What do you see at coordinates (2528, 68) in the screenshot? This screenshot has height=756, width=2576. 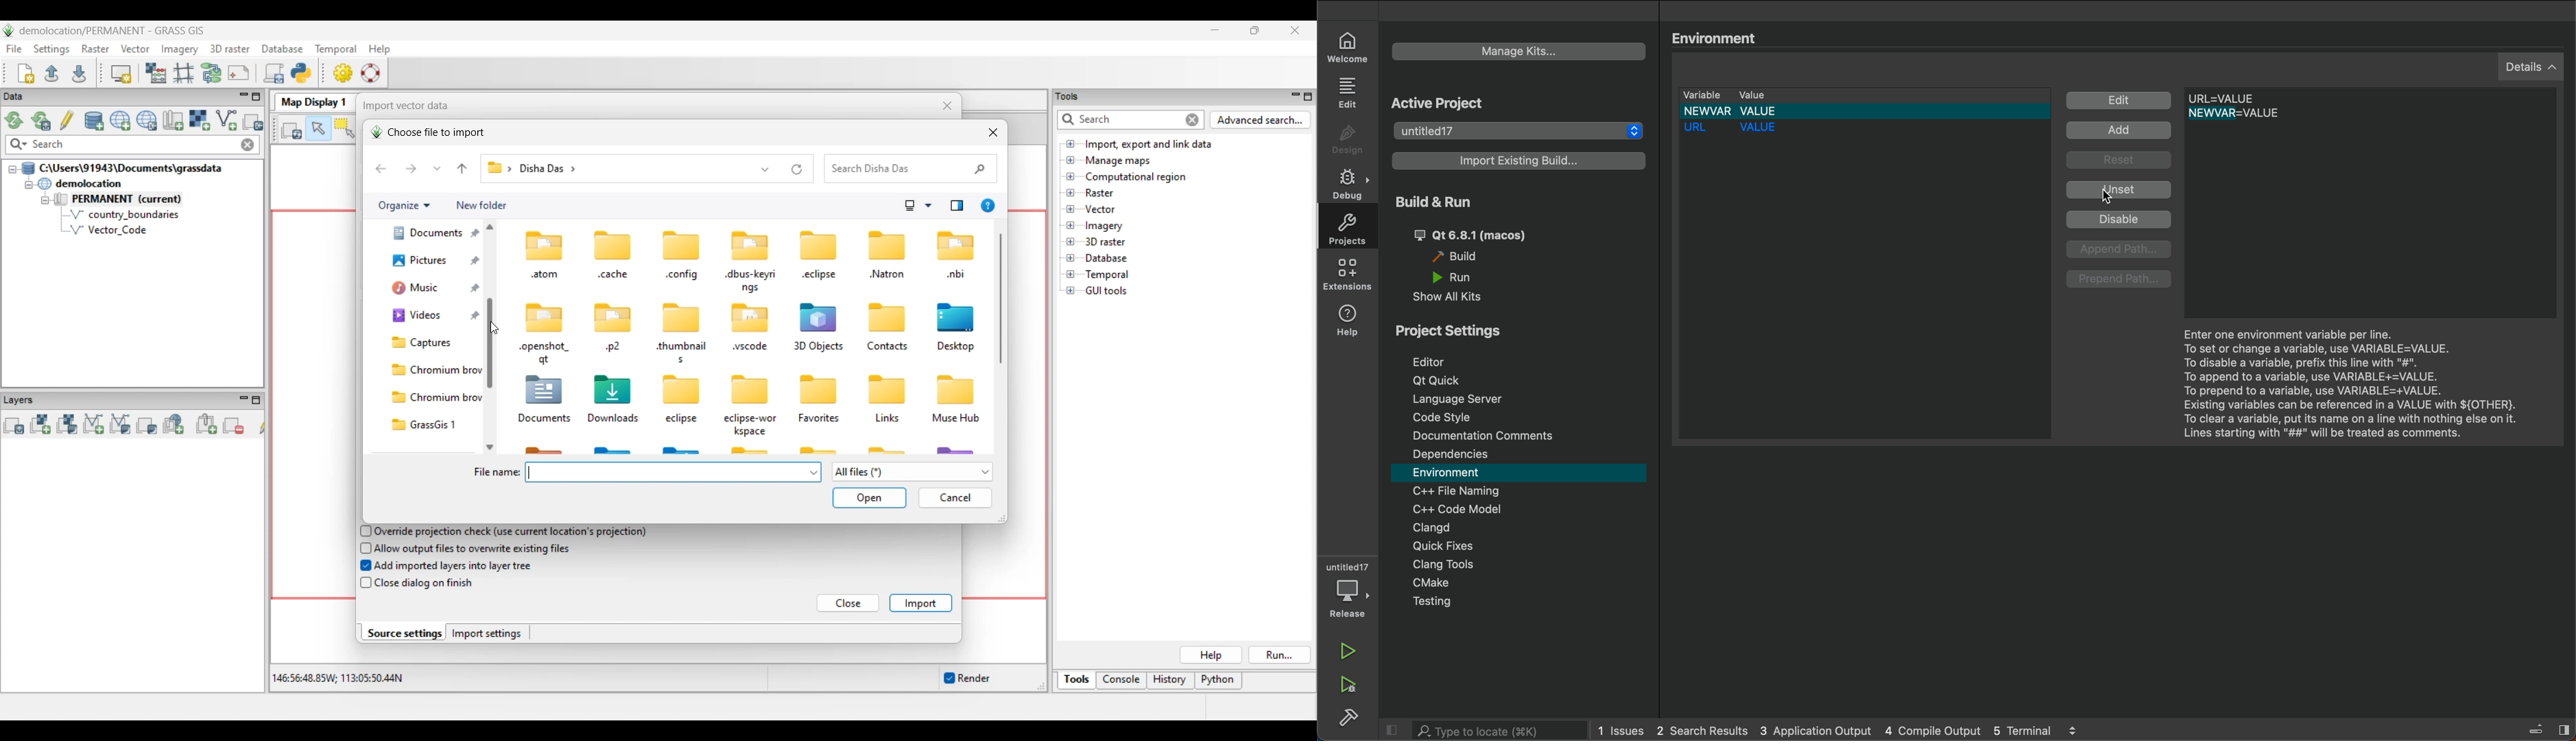 I see `details` at bounding box center [2528, 68].